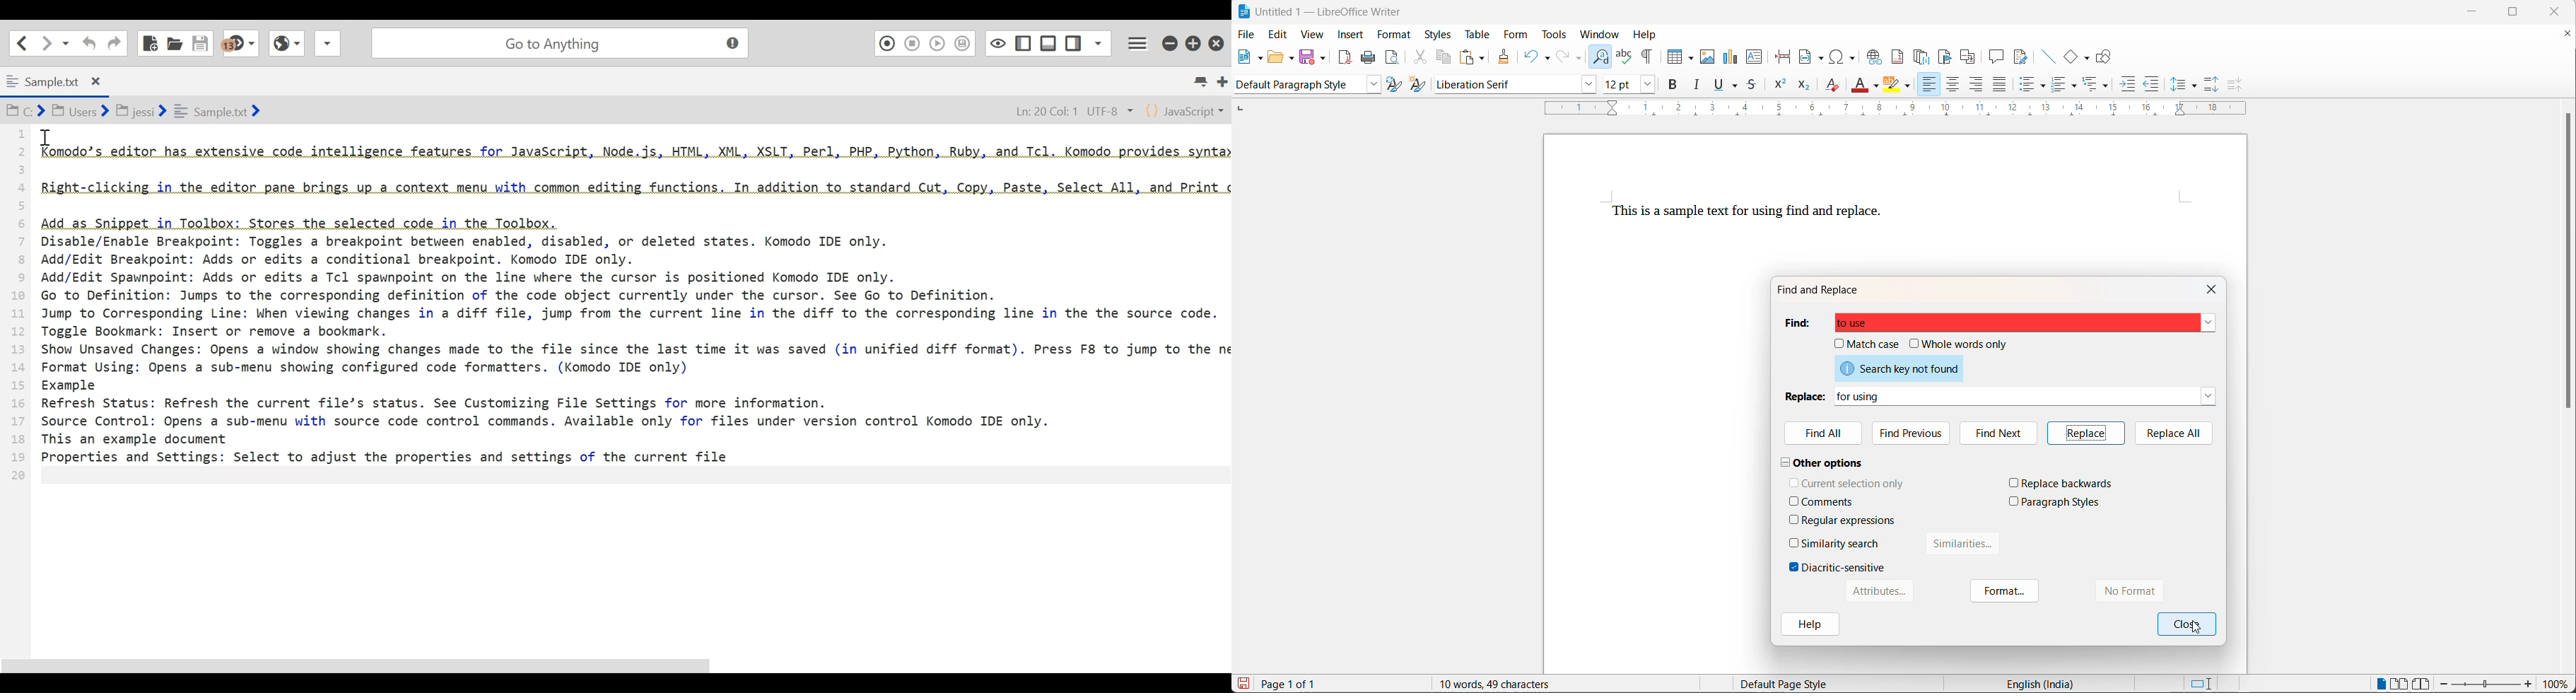  What do you see at coordinates (1719, 86) in the screenshot?
I see `underline` at bounding box center [1719, 86].